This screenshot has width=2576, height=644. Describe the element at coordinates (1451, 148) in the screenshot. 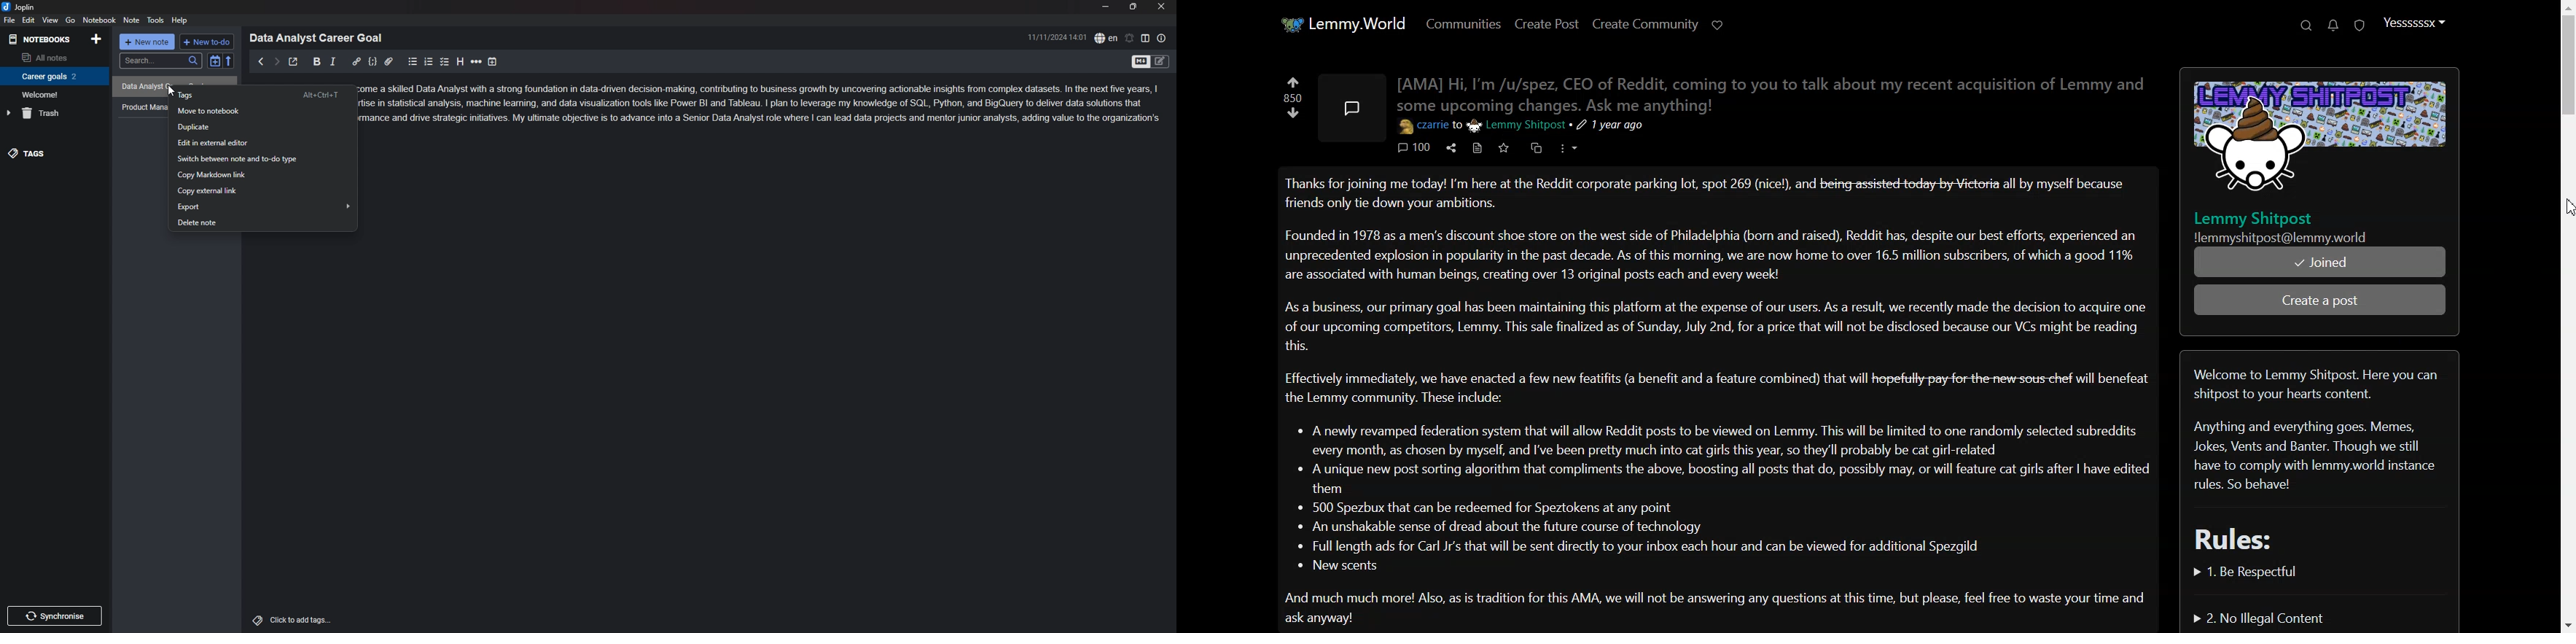

I see `Share` at that location.